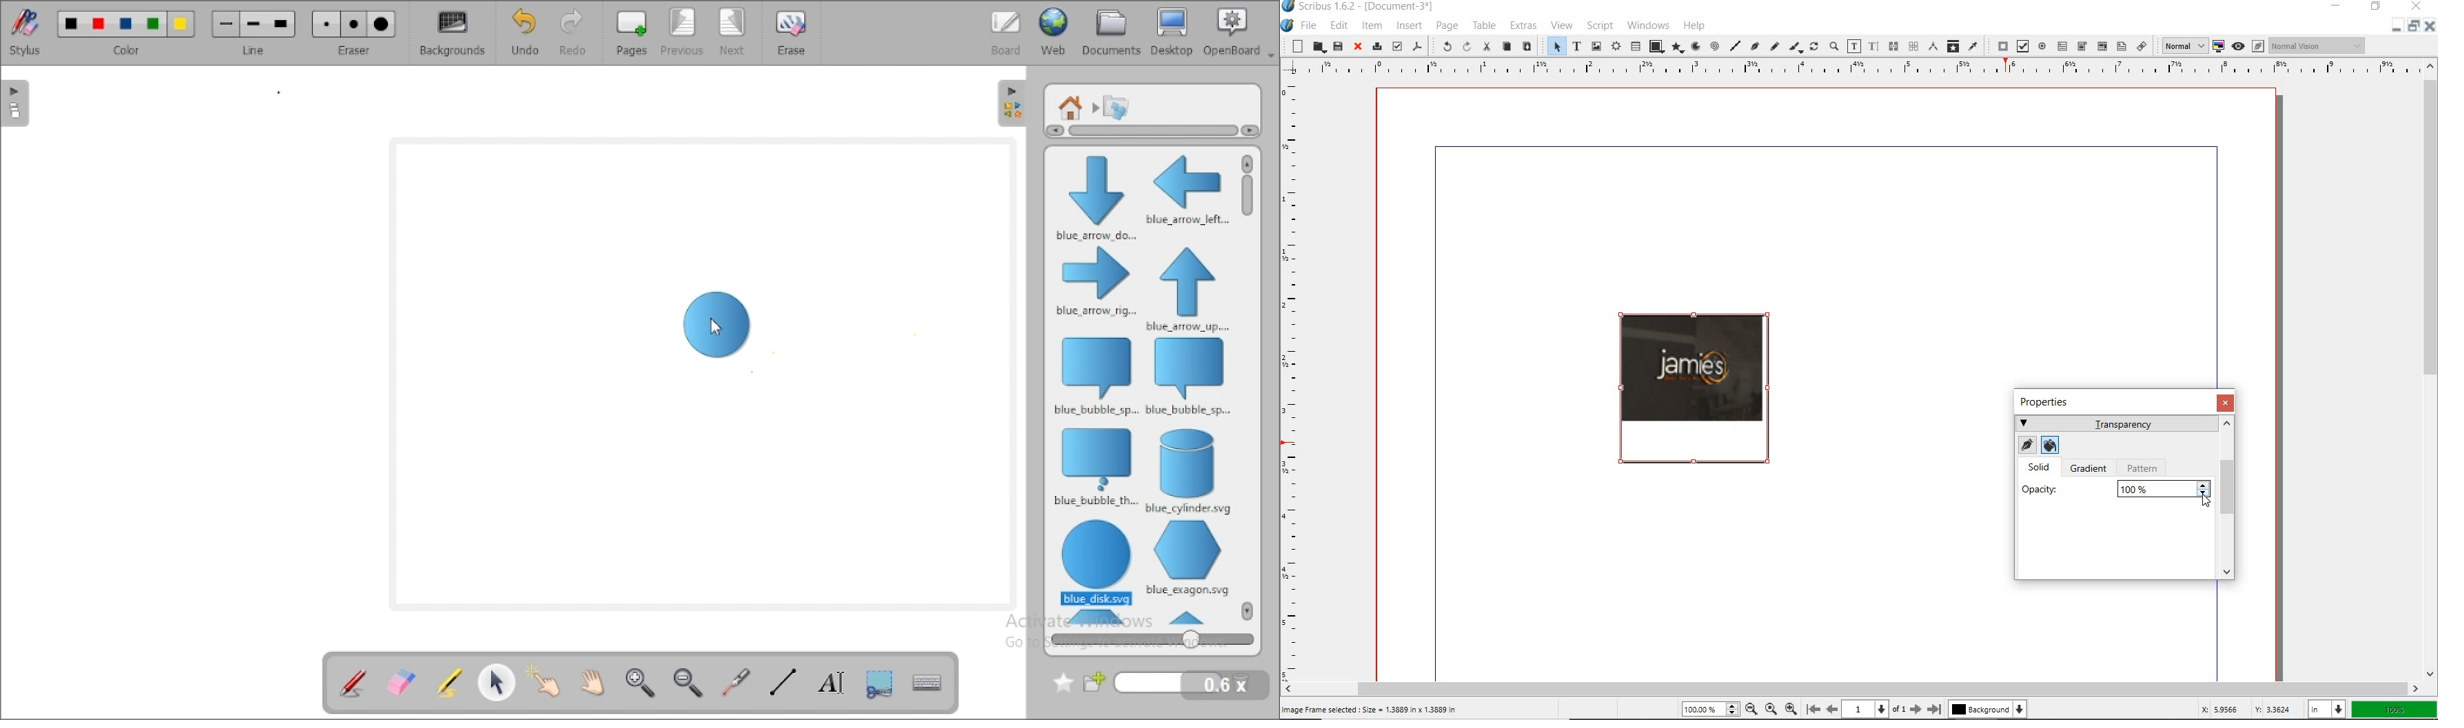  I want to click on rotate item, so click(1814, 46).